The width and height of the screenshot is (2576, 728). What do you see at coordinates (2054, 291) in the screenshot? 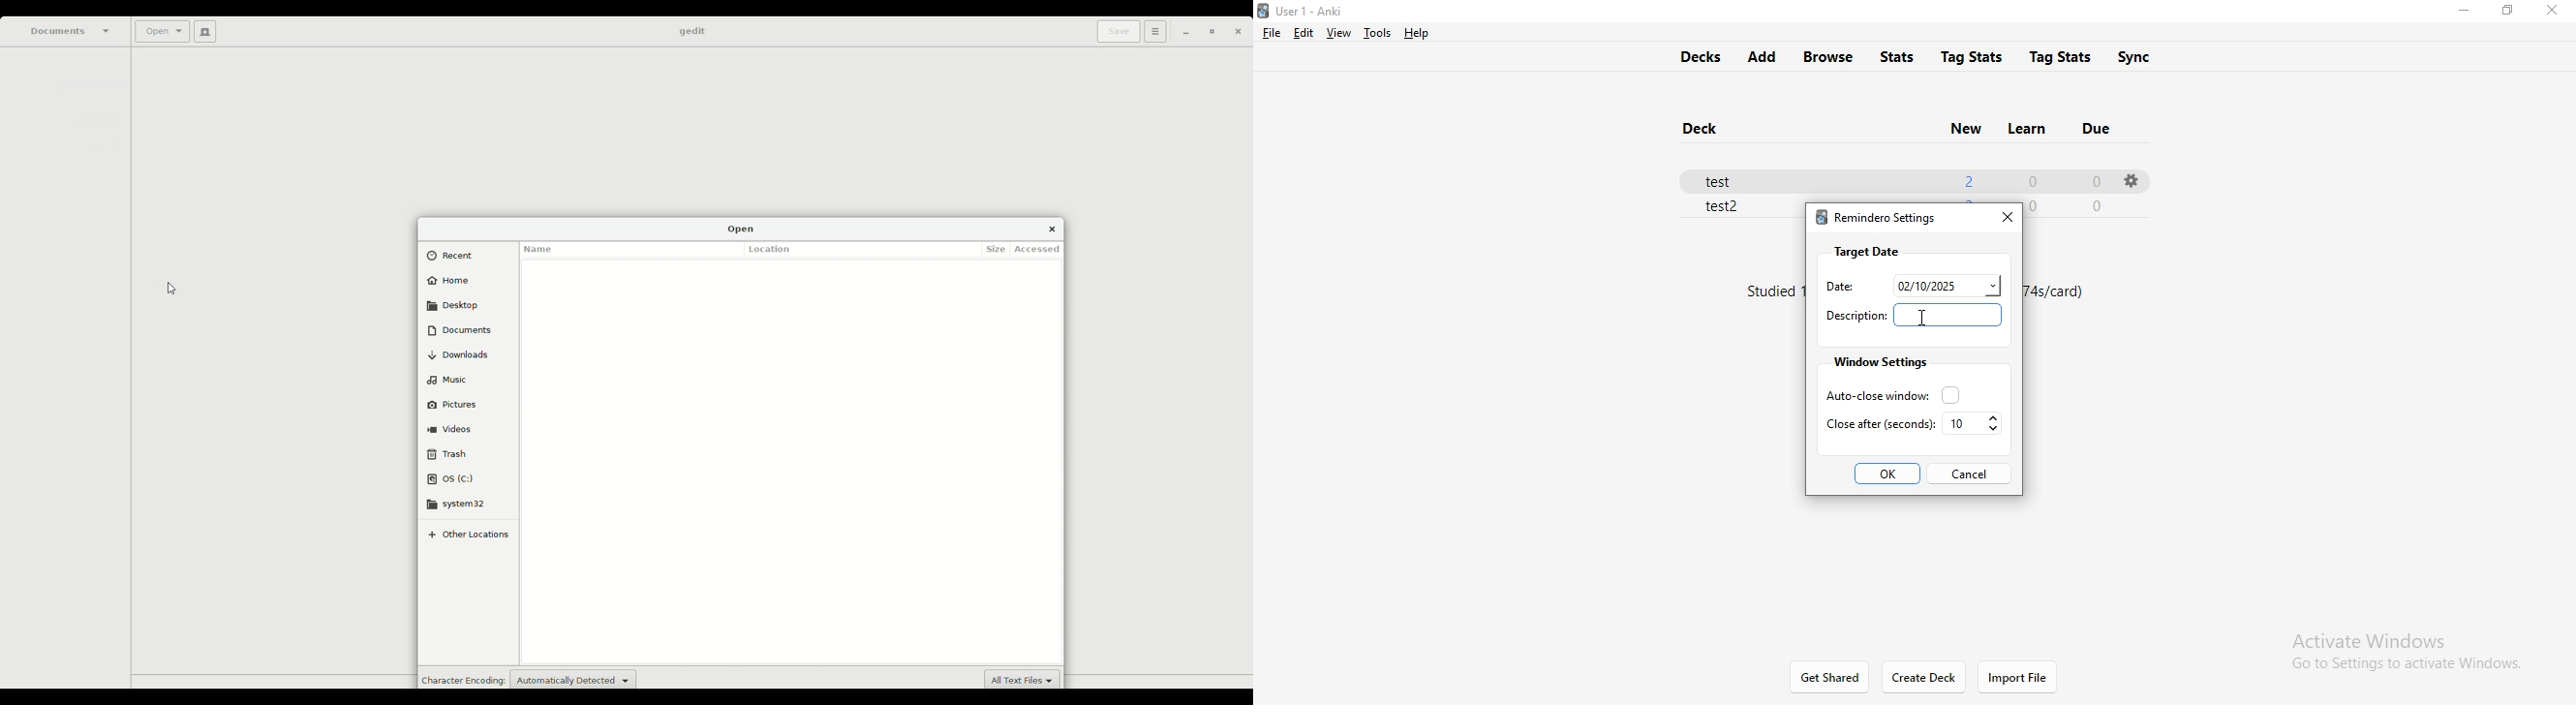
I see `text` at bounding box center [2054, 291].